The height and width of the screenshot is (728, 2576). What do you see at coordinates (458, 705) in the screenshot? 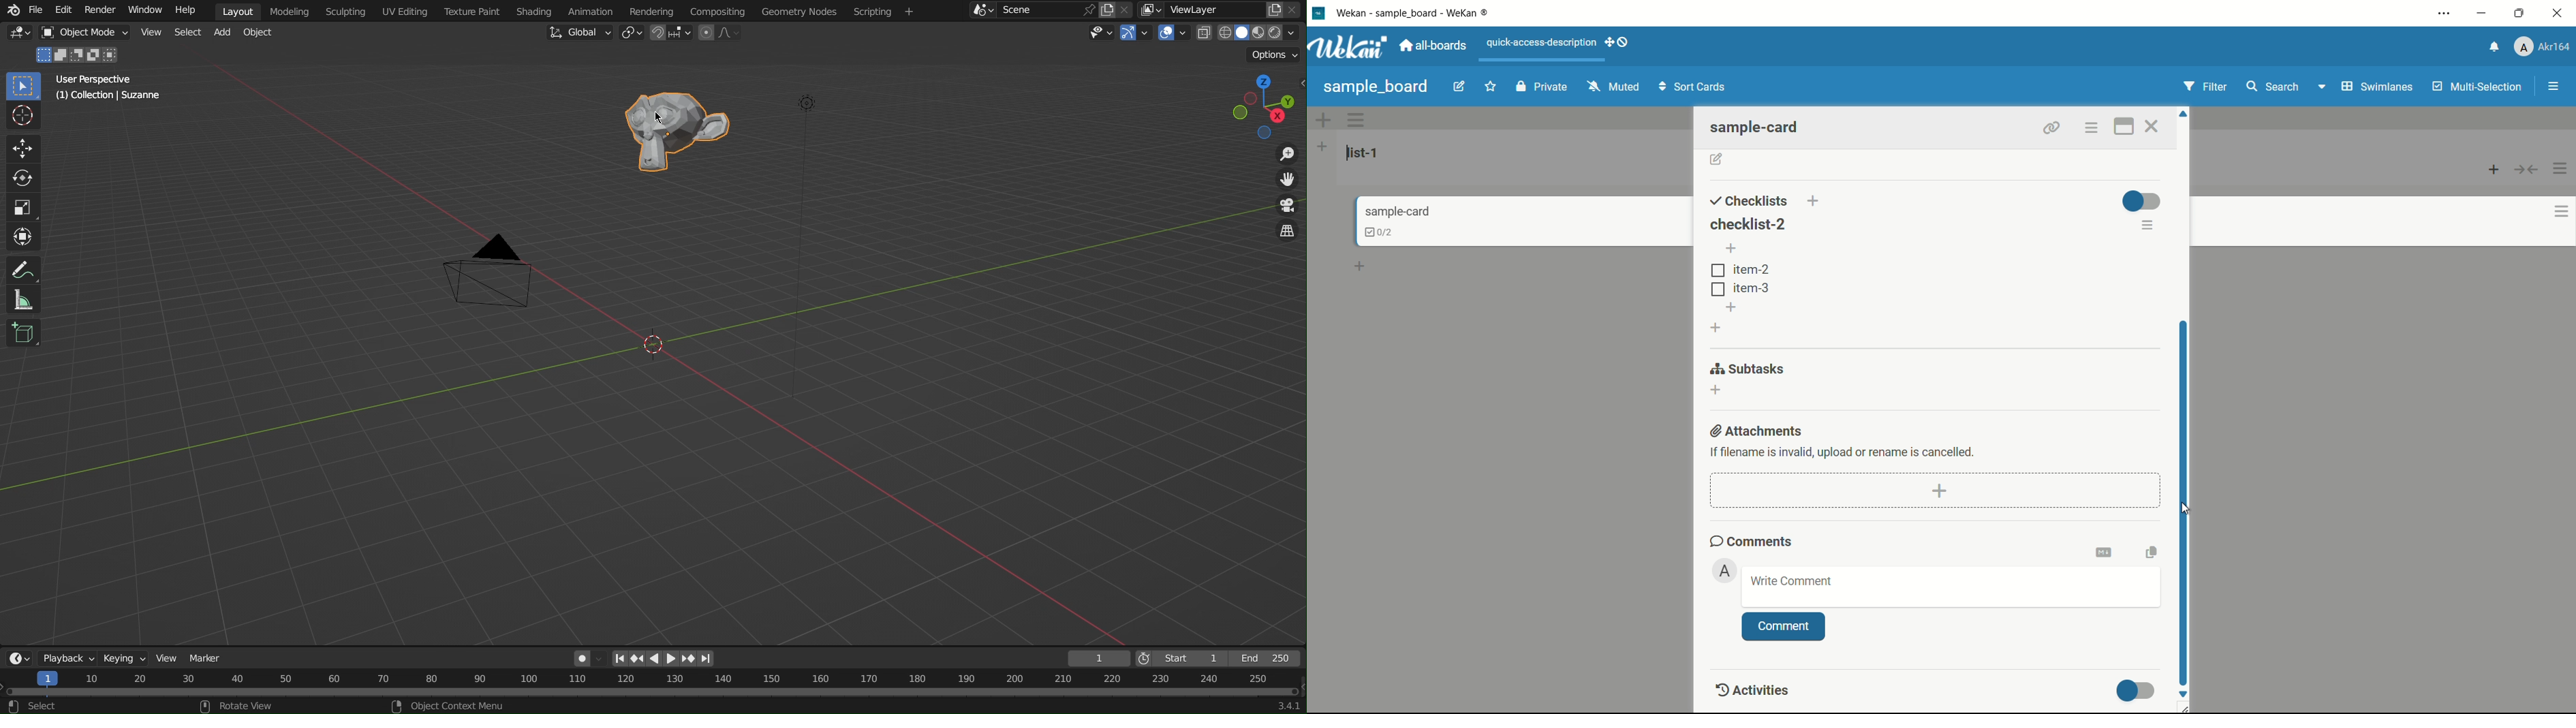
I see `Object Context Menu` at bounding box center [458, 705].